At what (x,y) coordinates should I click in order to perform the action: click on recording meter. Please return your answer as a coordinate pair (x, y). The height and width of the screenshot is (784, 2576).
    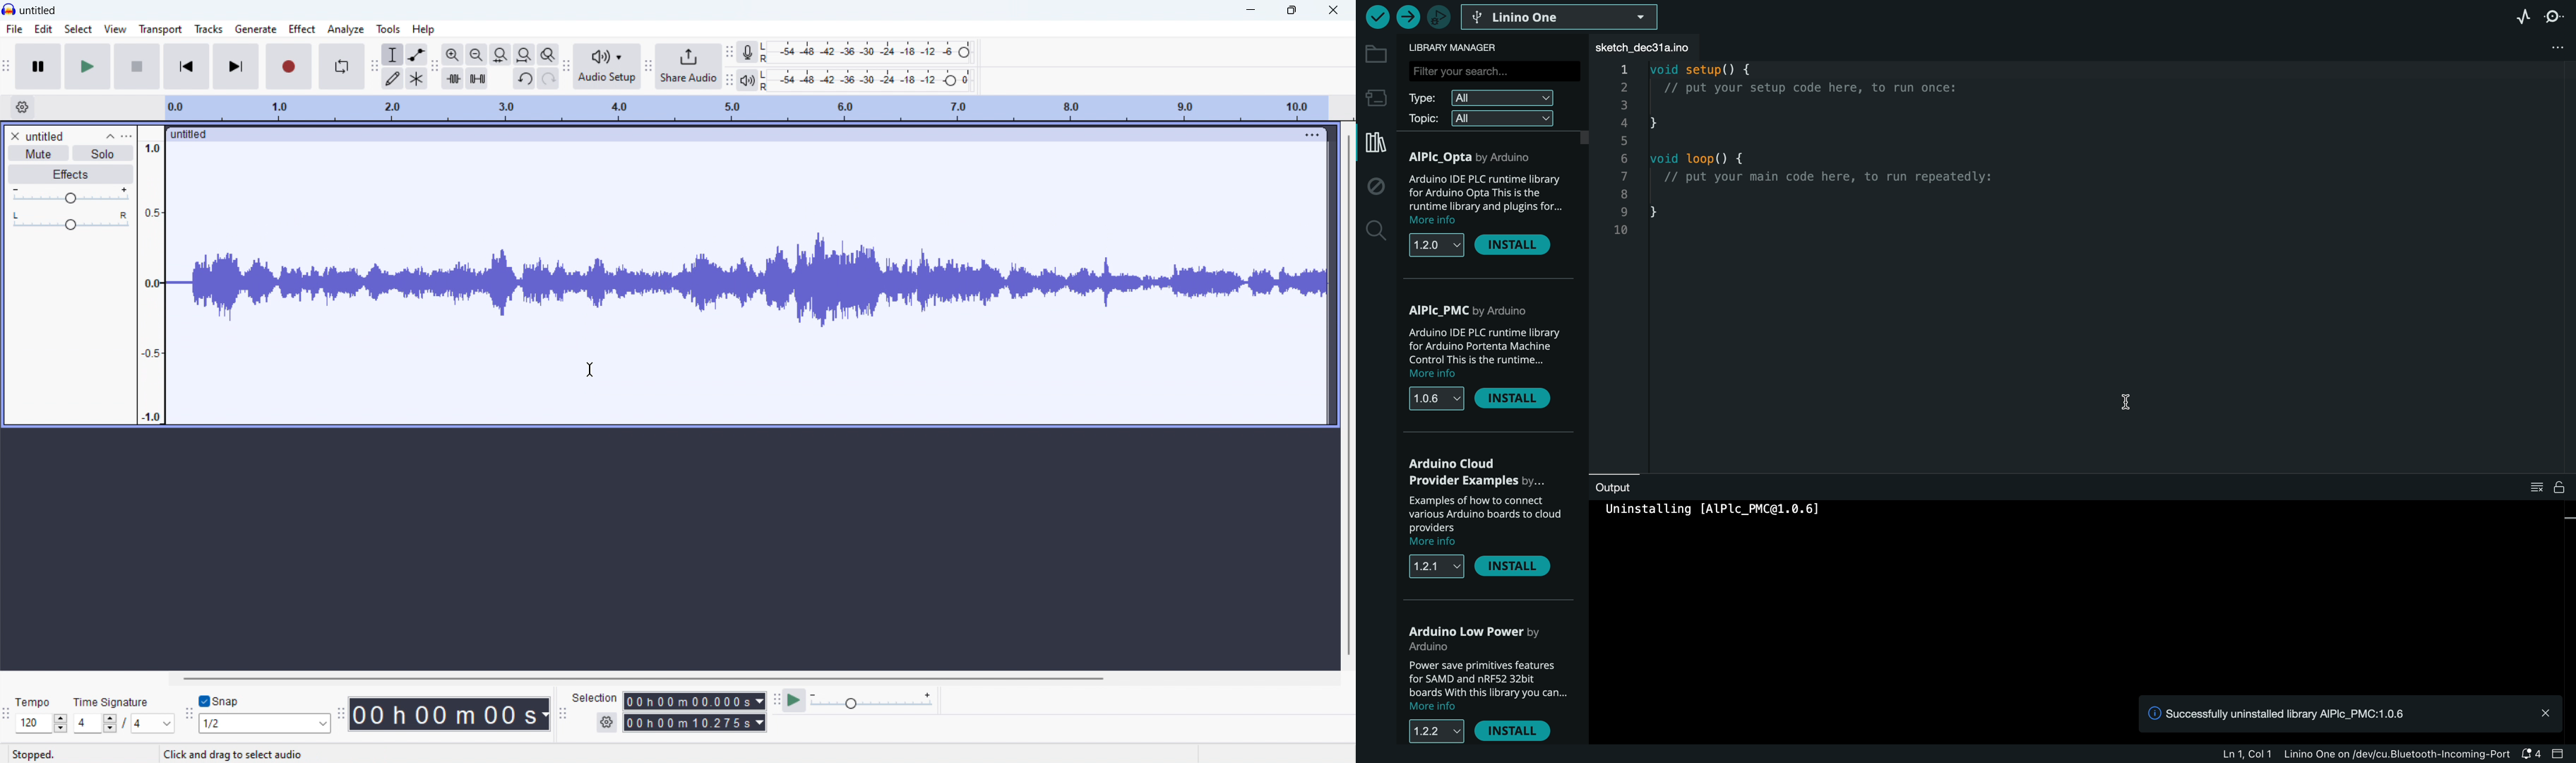
    Looking at the image, I should click on (749, 52).